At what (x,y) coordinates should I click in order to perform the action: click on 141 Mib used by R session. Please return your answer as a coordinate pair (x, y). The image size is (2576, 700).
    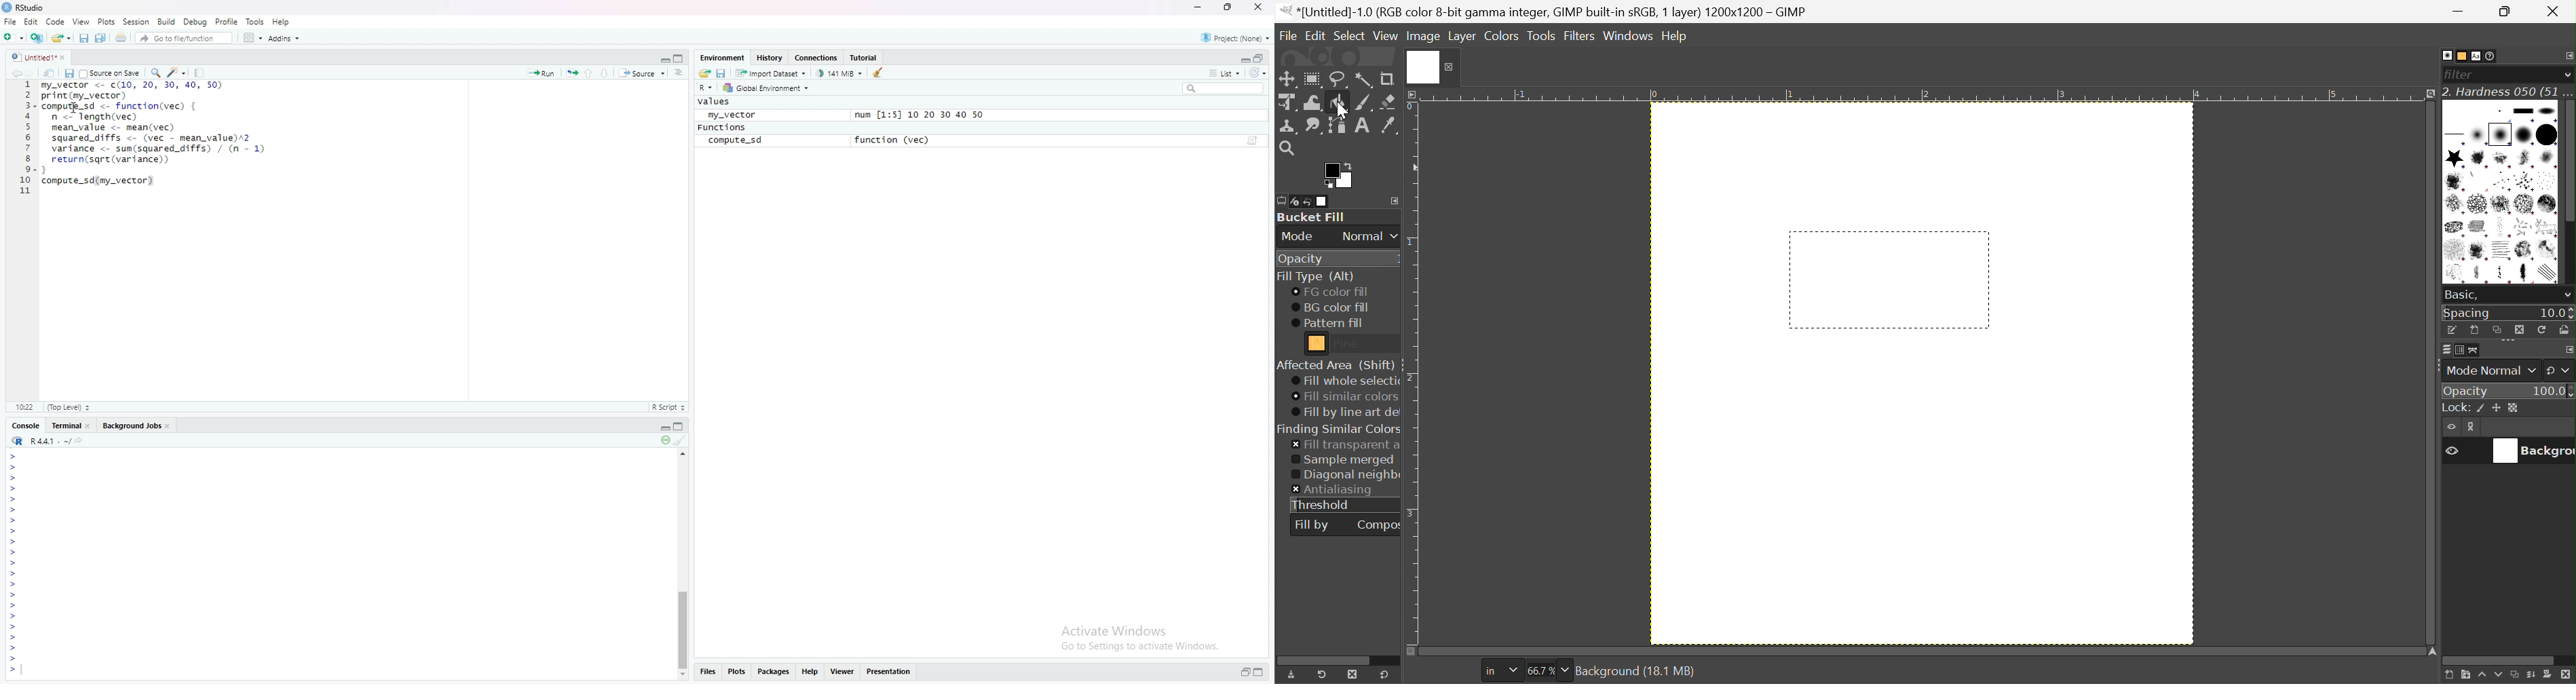
    Looking at the image, I should click on (841, 72).